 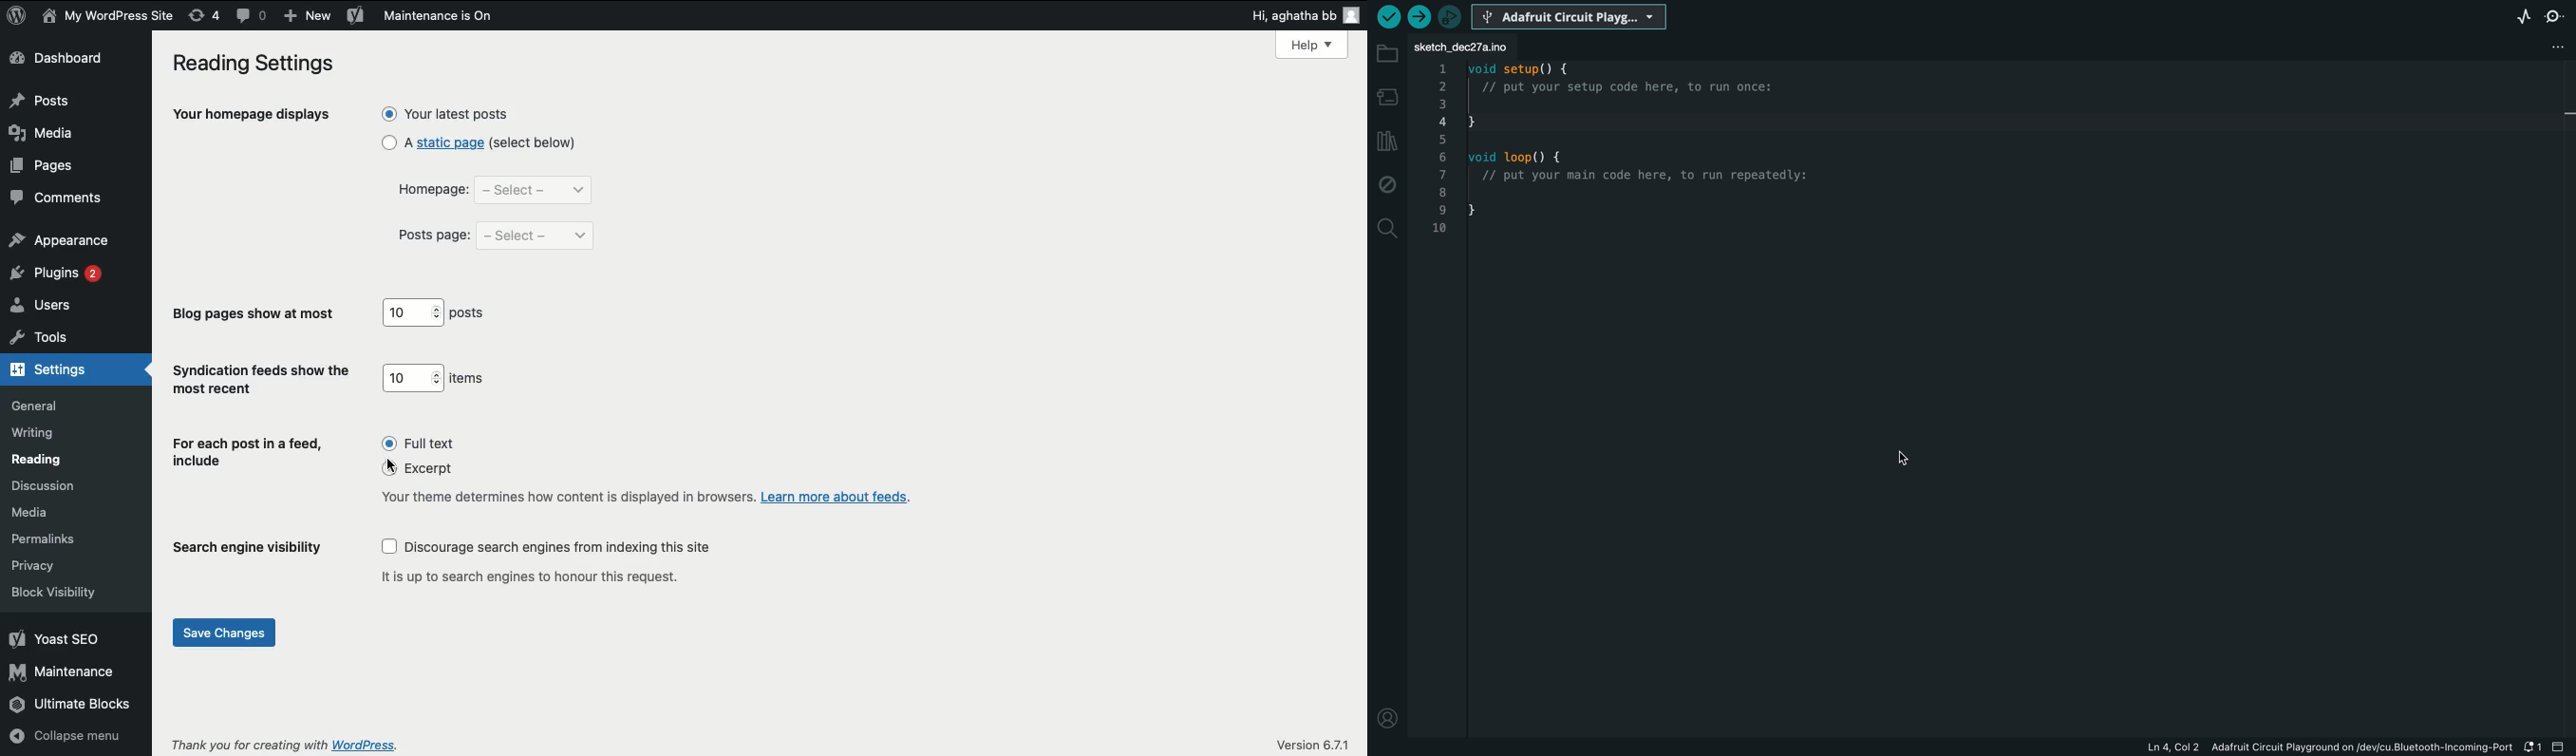 What do you see at coordinates (452, 16) in the screenshot?
I see `maintenance is on` at bounding box center [452, 16].